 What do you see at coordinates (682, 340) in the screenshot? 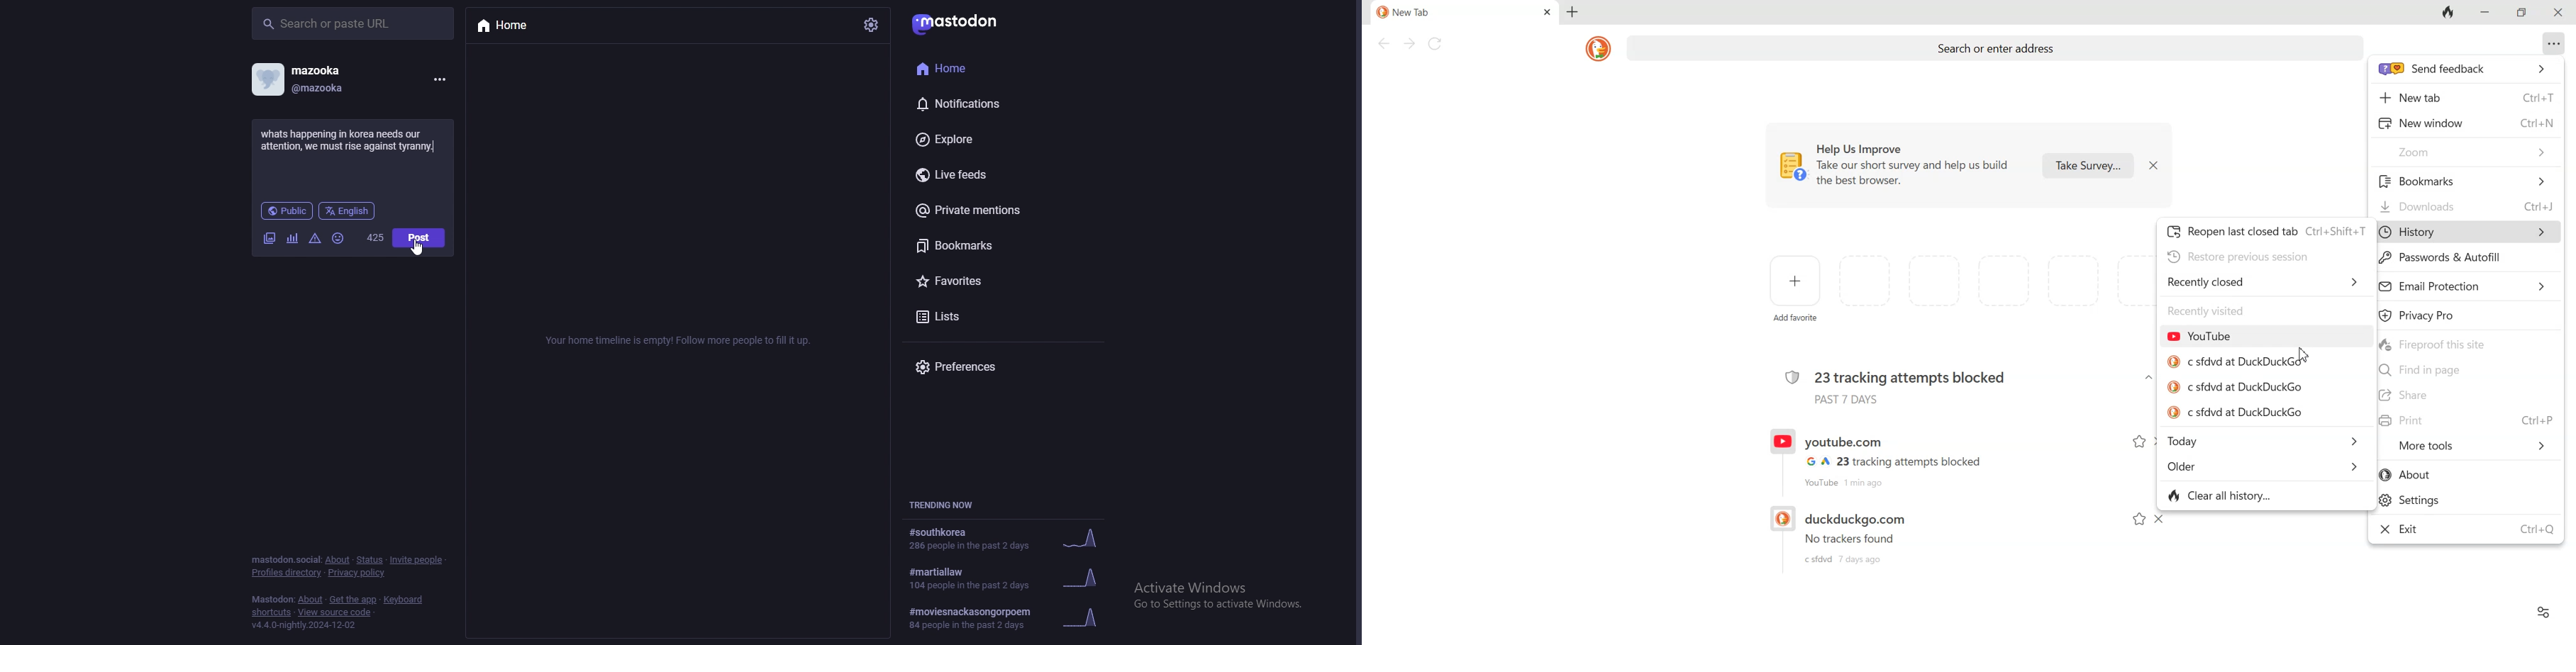
I see `info` at bounding box center [682, 340].